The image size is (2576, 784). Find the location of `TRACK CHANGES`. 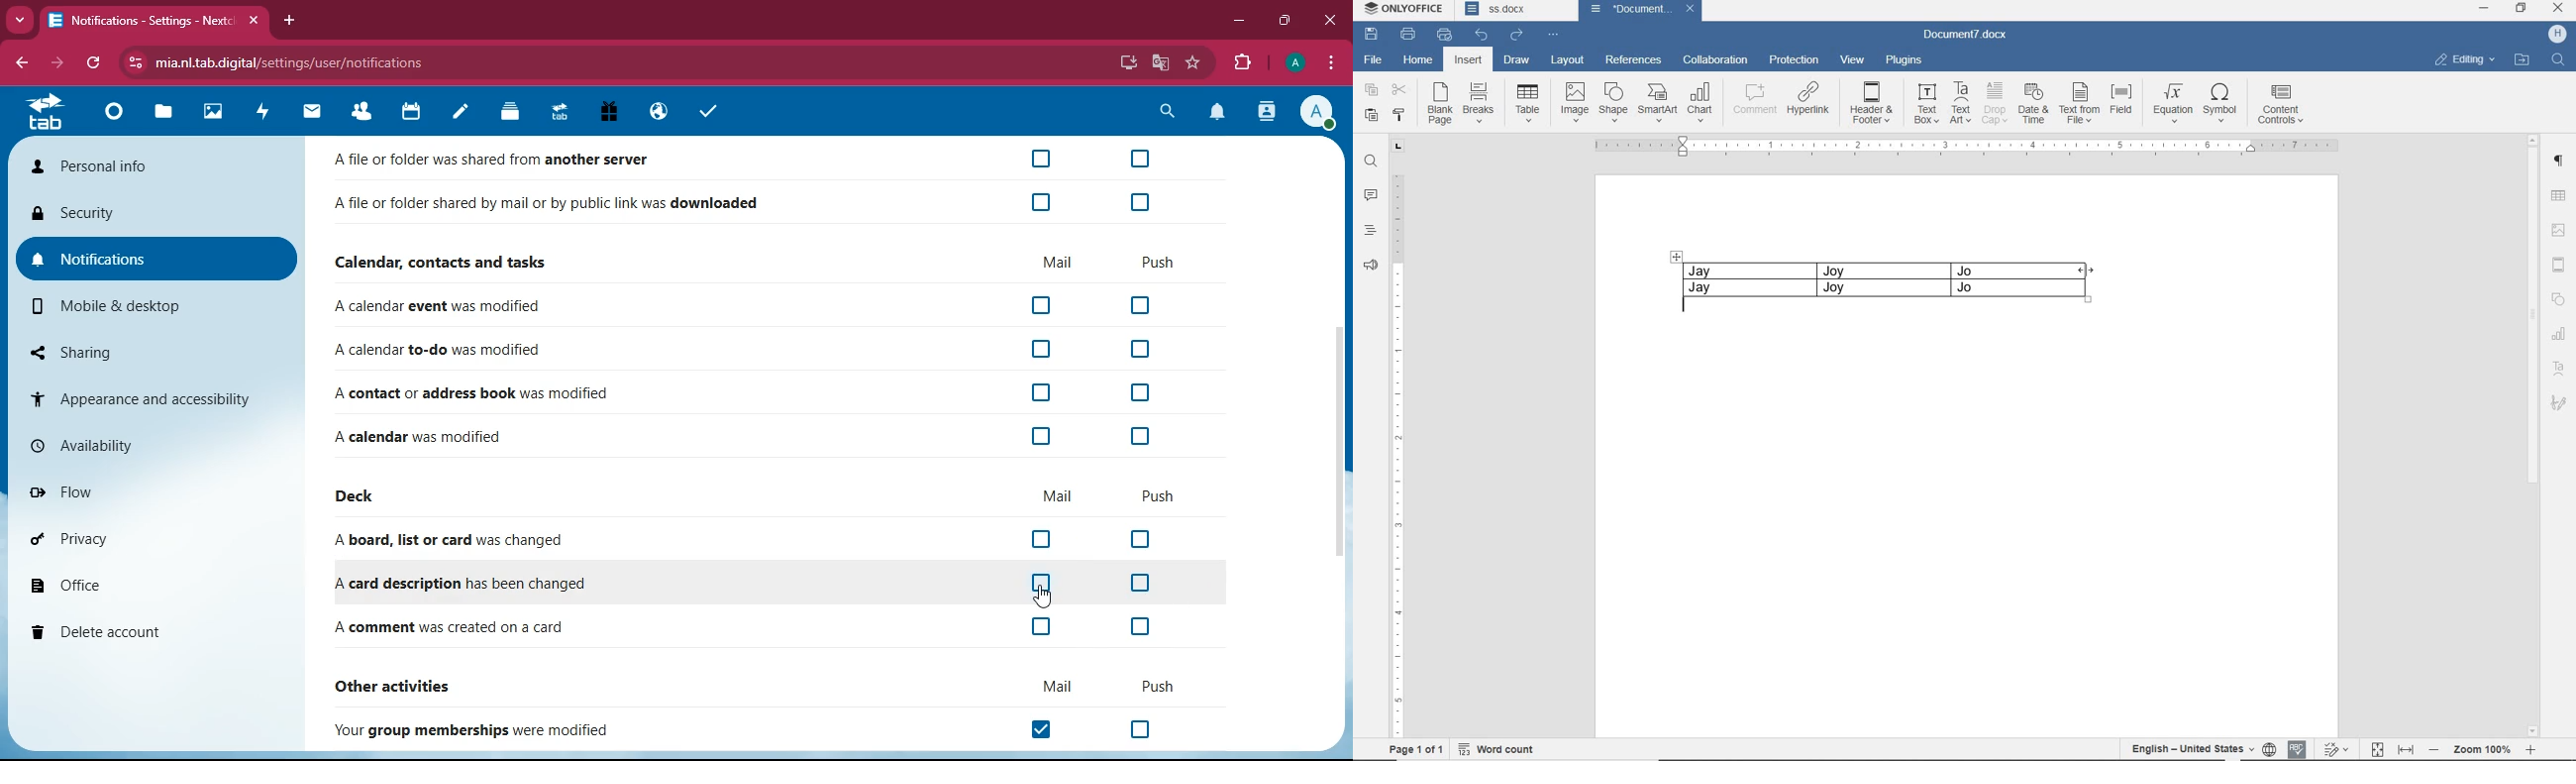

TRACK CHANGES is located at coordinates (2339, 749).